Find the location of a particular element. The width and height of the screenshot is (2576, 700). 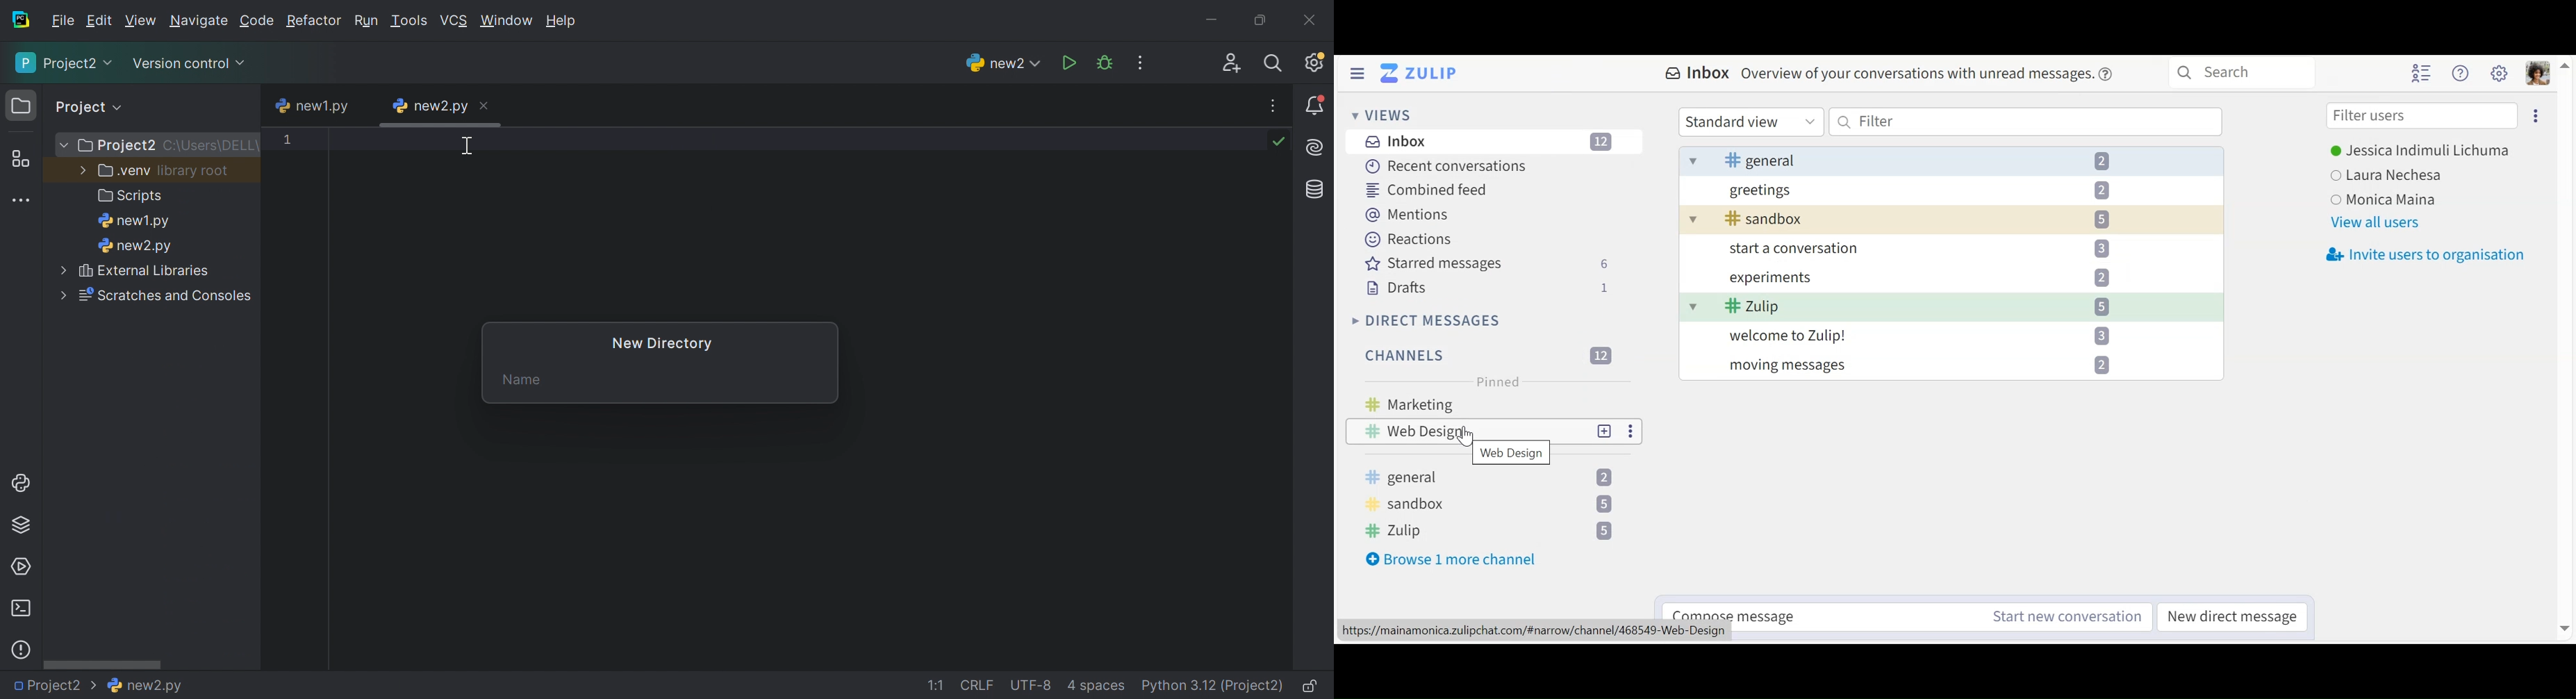

Python 3.12 (Project2) is located at coordinates (1212, 686).